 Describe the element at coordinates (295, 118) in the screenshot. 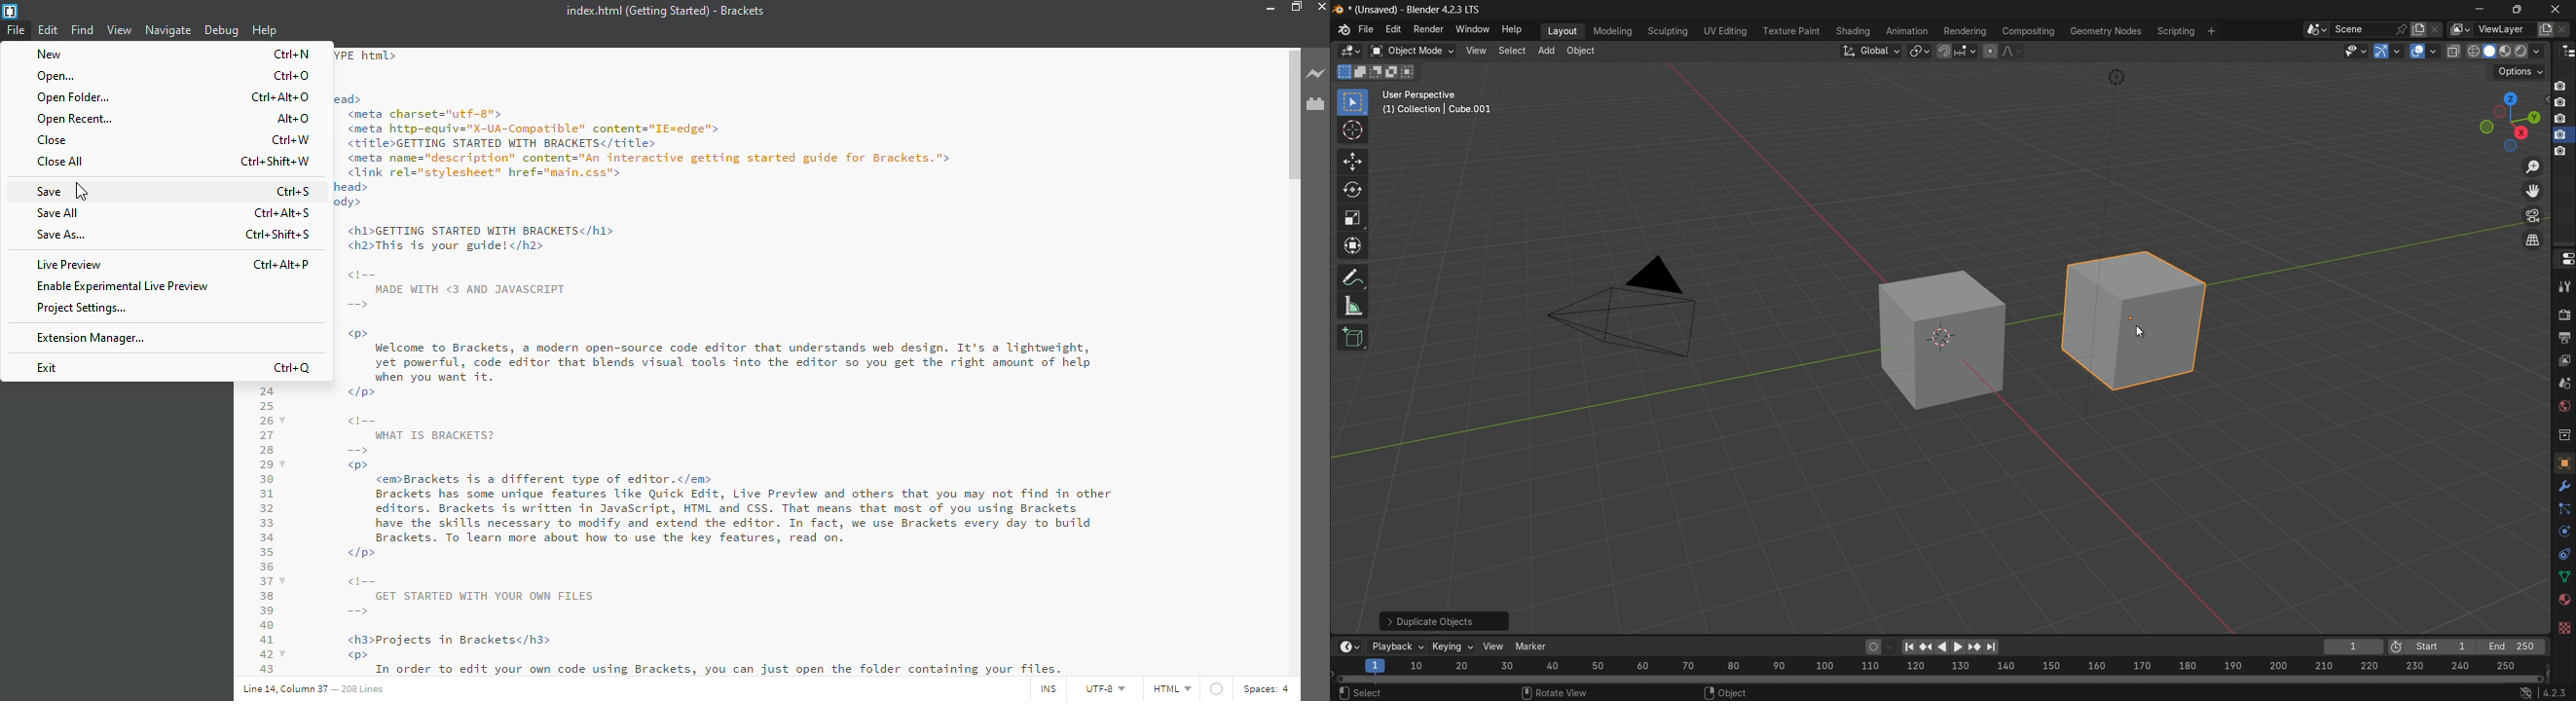

I see `alt+o` at that location.